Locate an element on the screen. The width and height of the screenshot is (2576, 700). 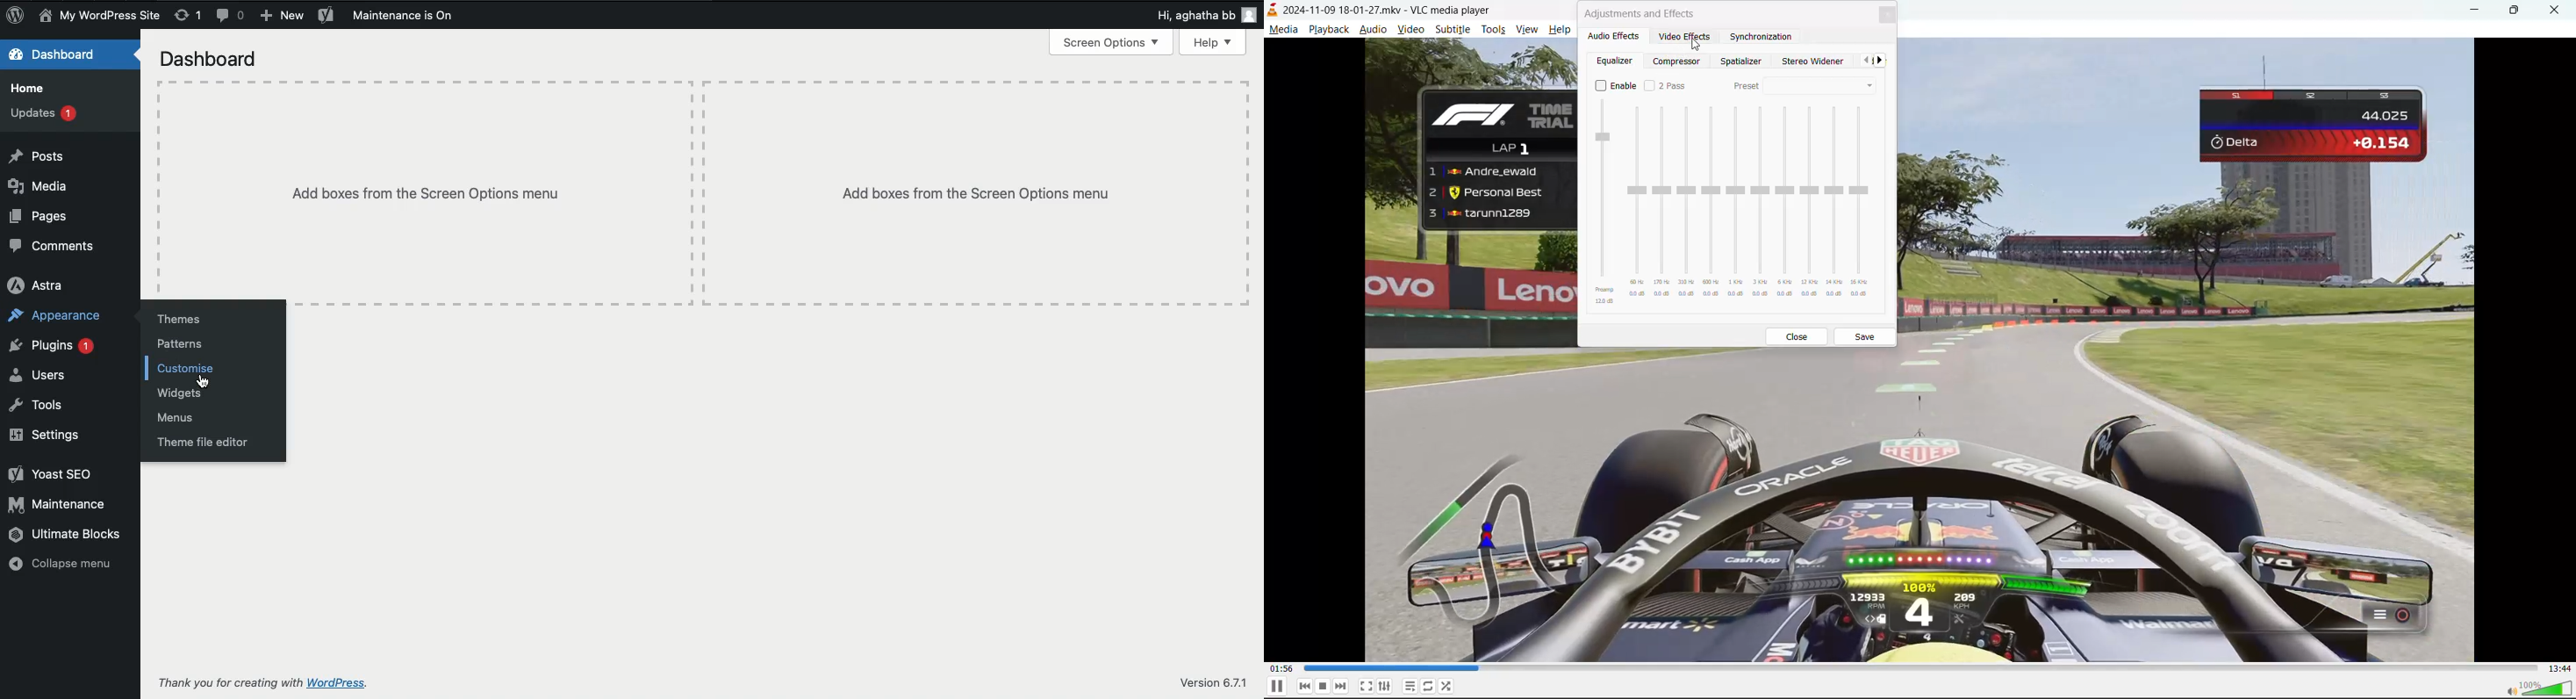
pervious is located at coordinates (1870, 63).